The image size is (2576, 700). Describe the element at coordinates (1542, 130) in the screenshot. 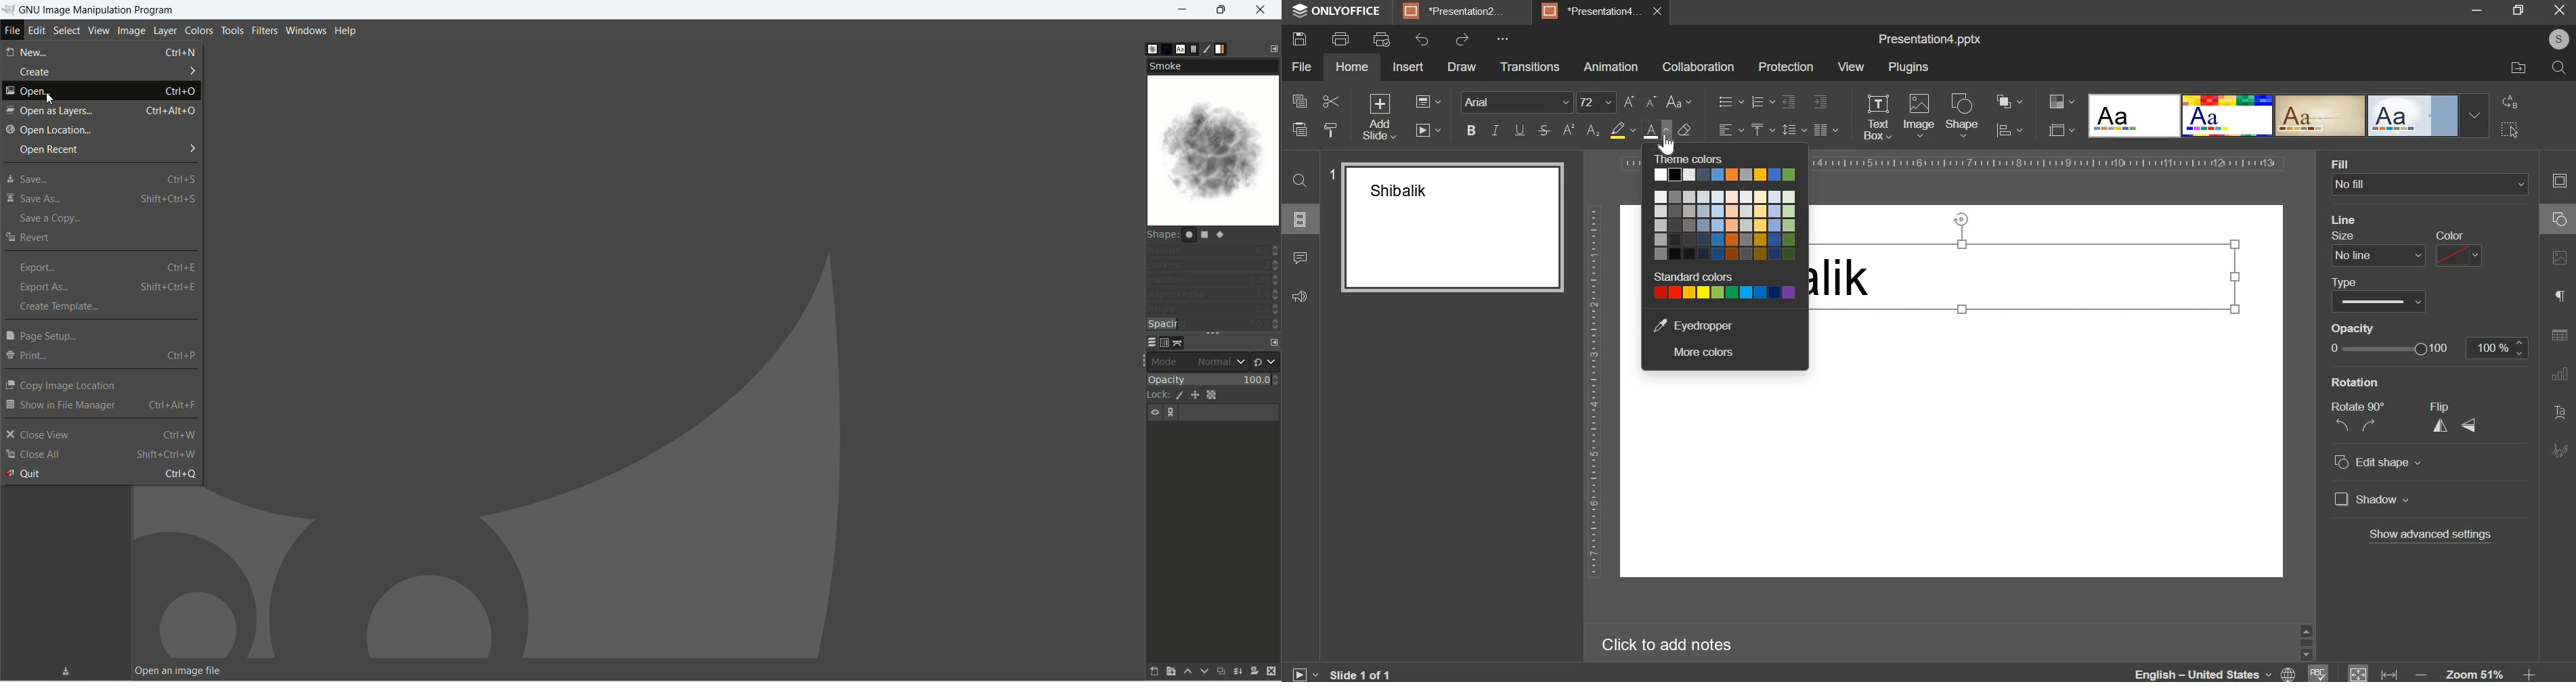

I see `strikethrough` at that location.